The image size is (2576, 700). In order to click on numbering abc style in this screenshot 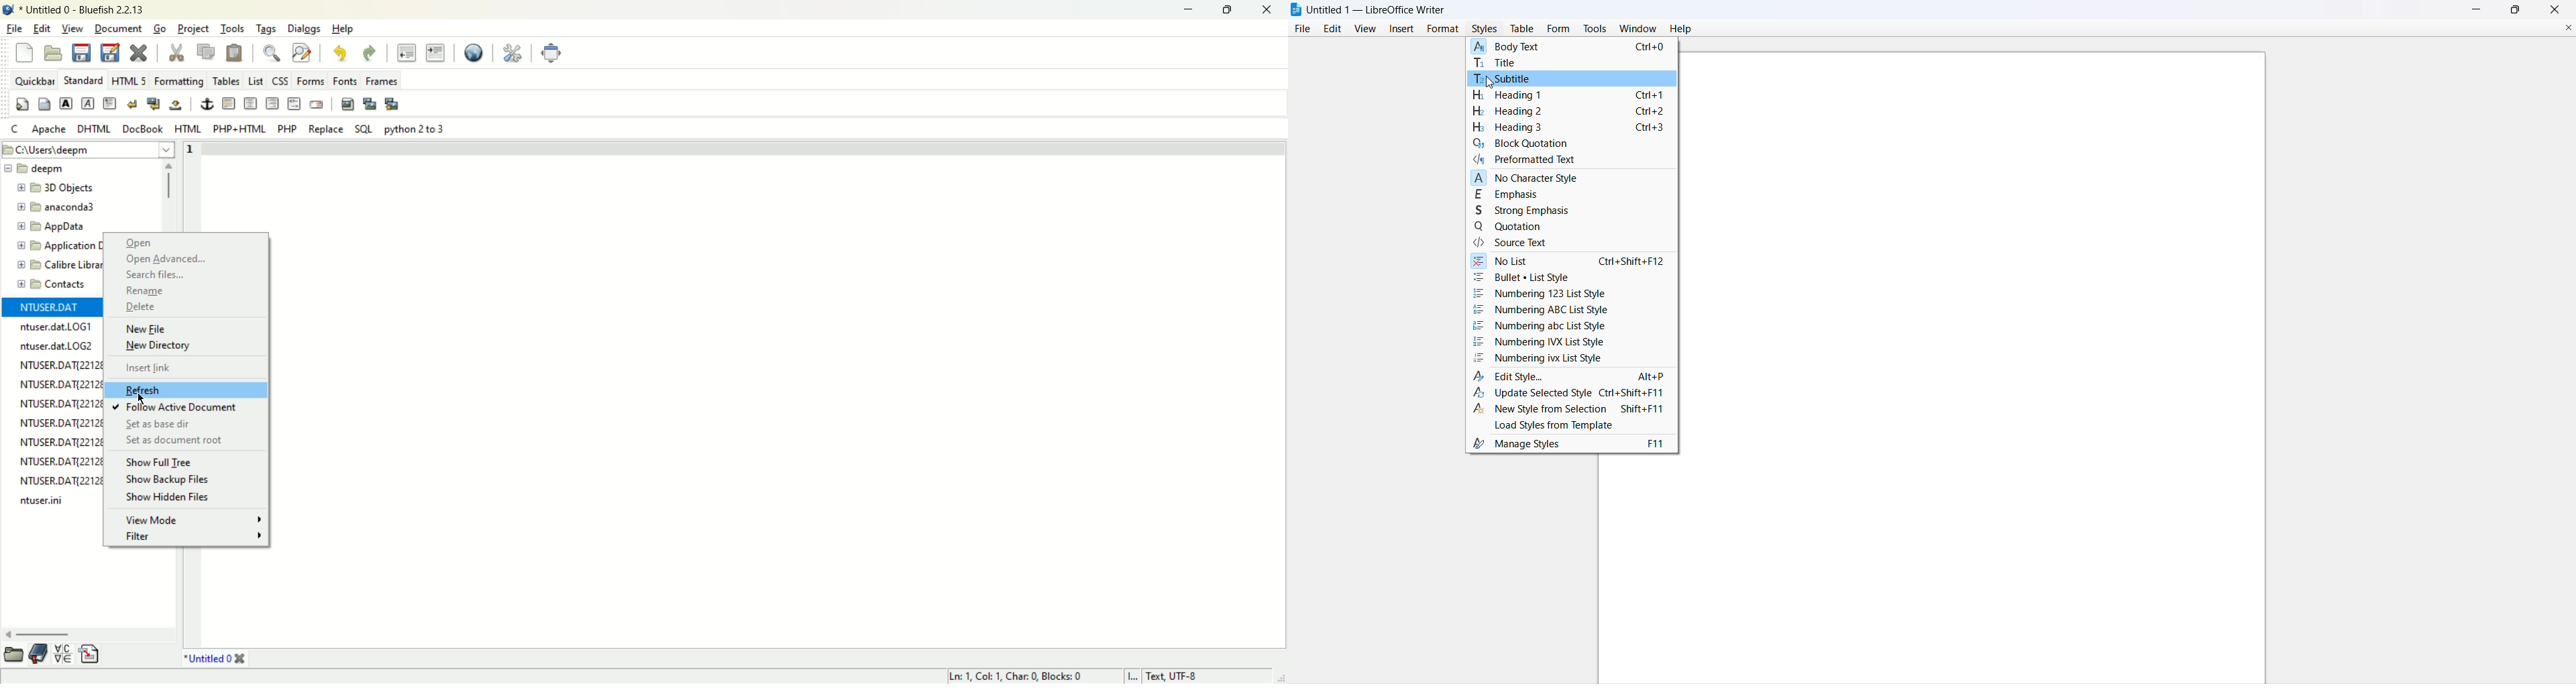, I will do `click(1538, 327)`.